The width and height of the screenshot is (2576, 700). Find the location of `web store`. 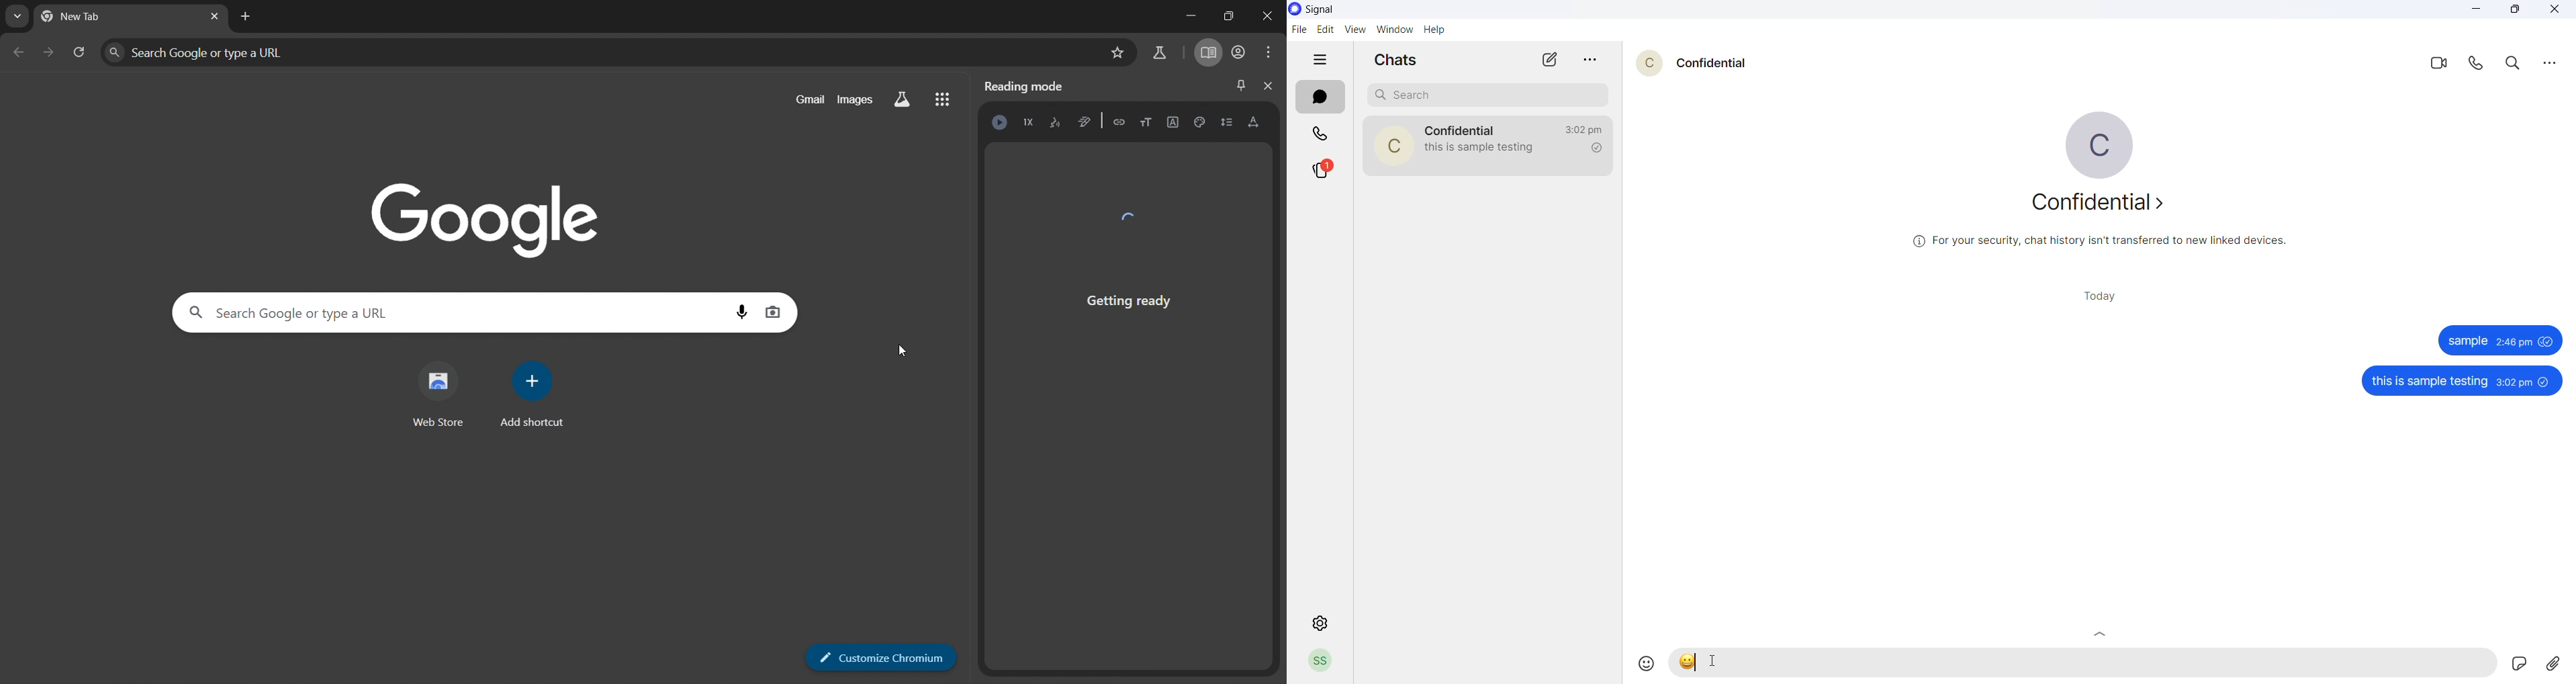

web store is located at coordinates (436, 397).